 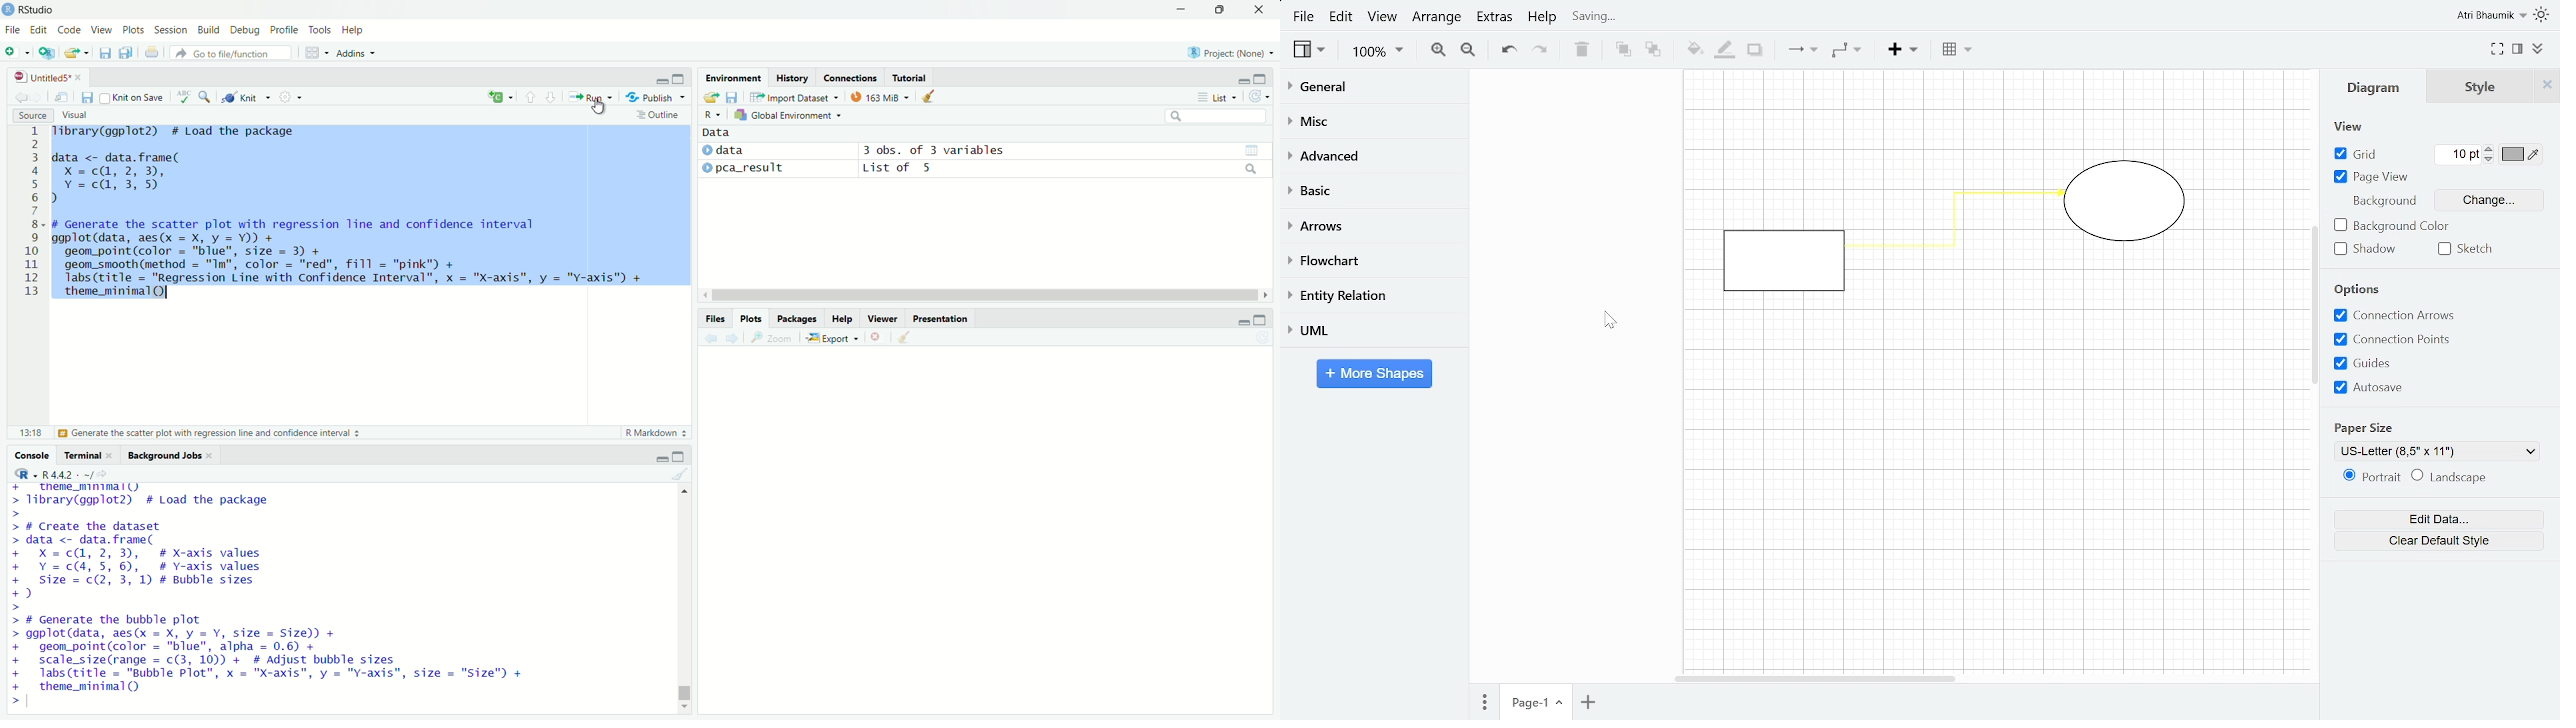 What do you see at coordinates (909, 77) in the screenshot?
I see `Tutorial` at bounding box center [909, 77].